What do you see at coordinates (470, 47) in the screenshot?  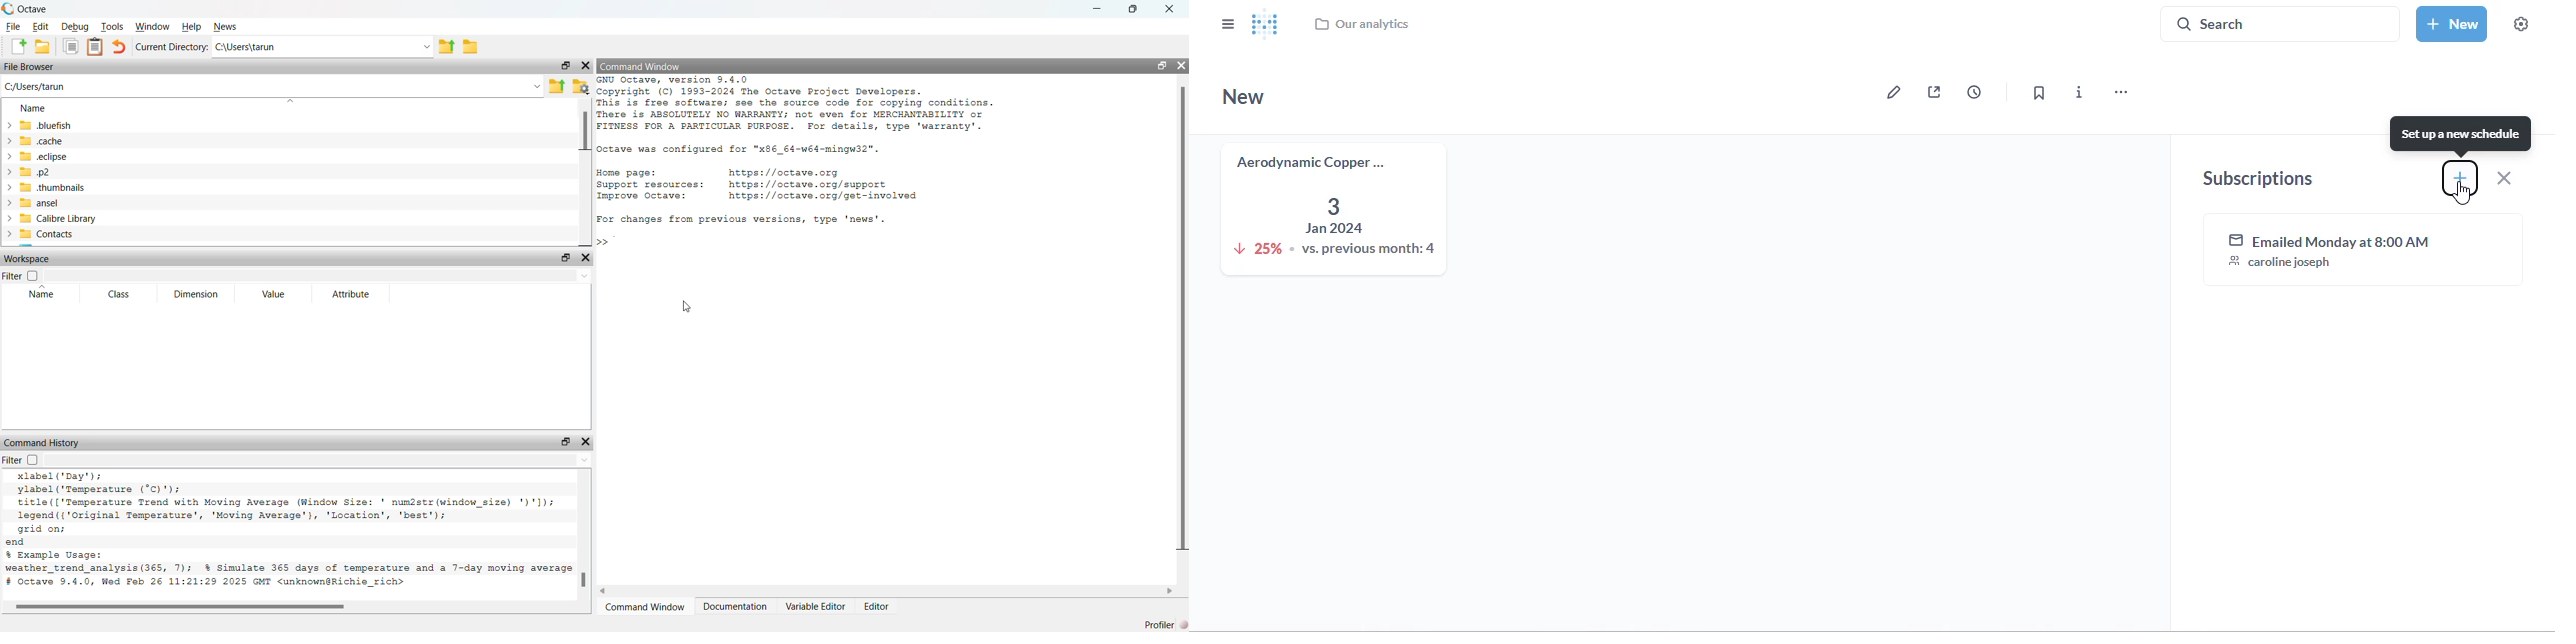 I see `save` at bounding box center [470, 47].